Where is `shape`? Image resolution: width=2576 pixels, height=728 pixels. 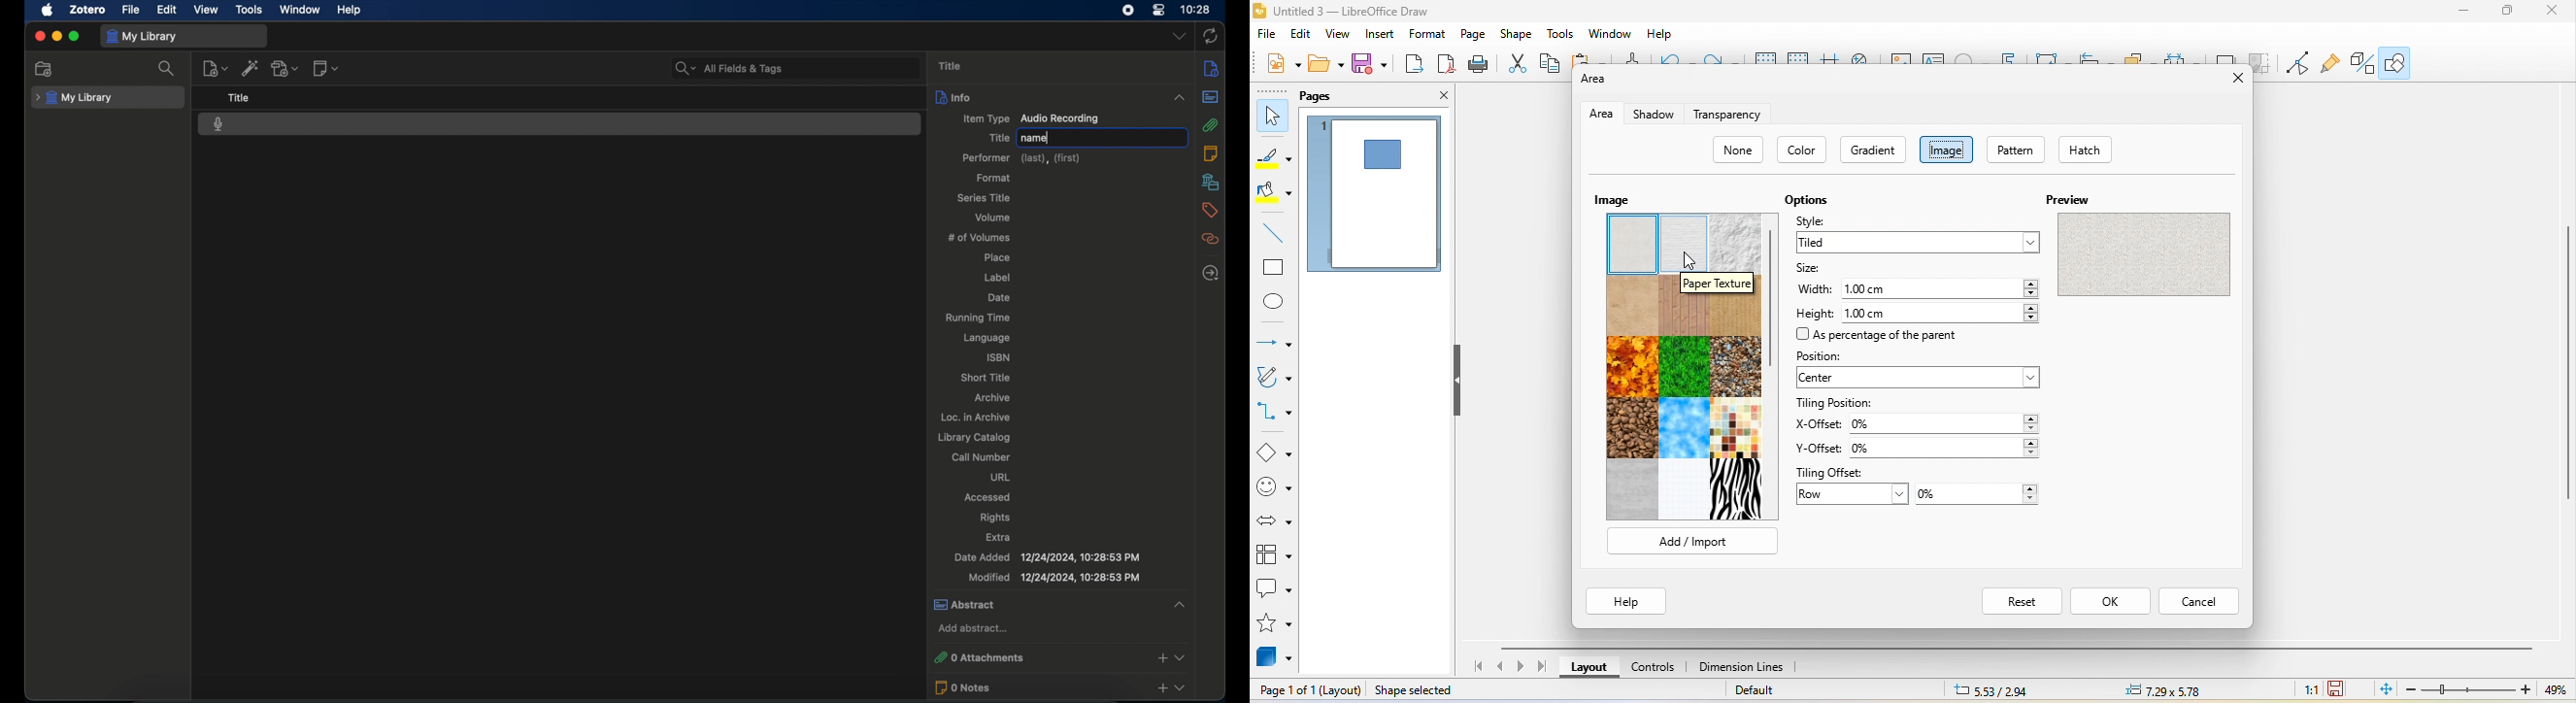
shape is located at coordinates (1521, 33).